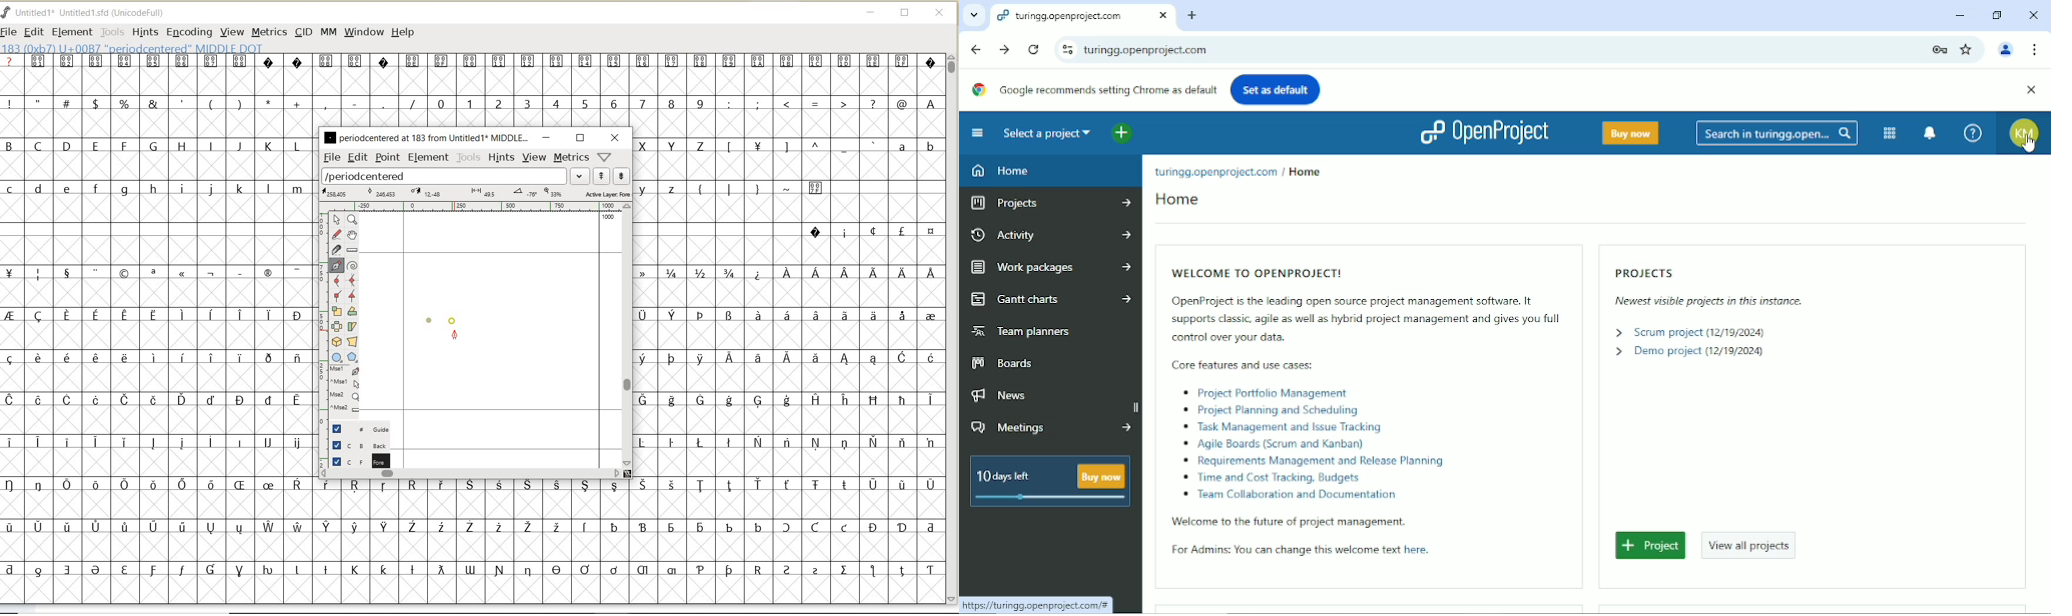  I want to click on Google recommends setting Chrome as default, so click(1094, 89).